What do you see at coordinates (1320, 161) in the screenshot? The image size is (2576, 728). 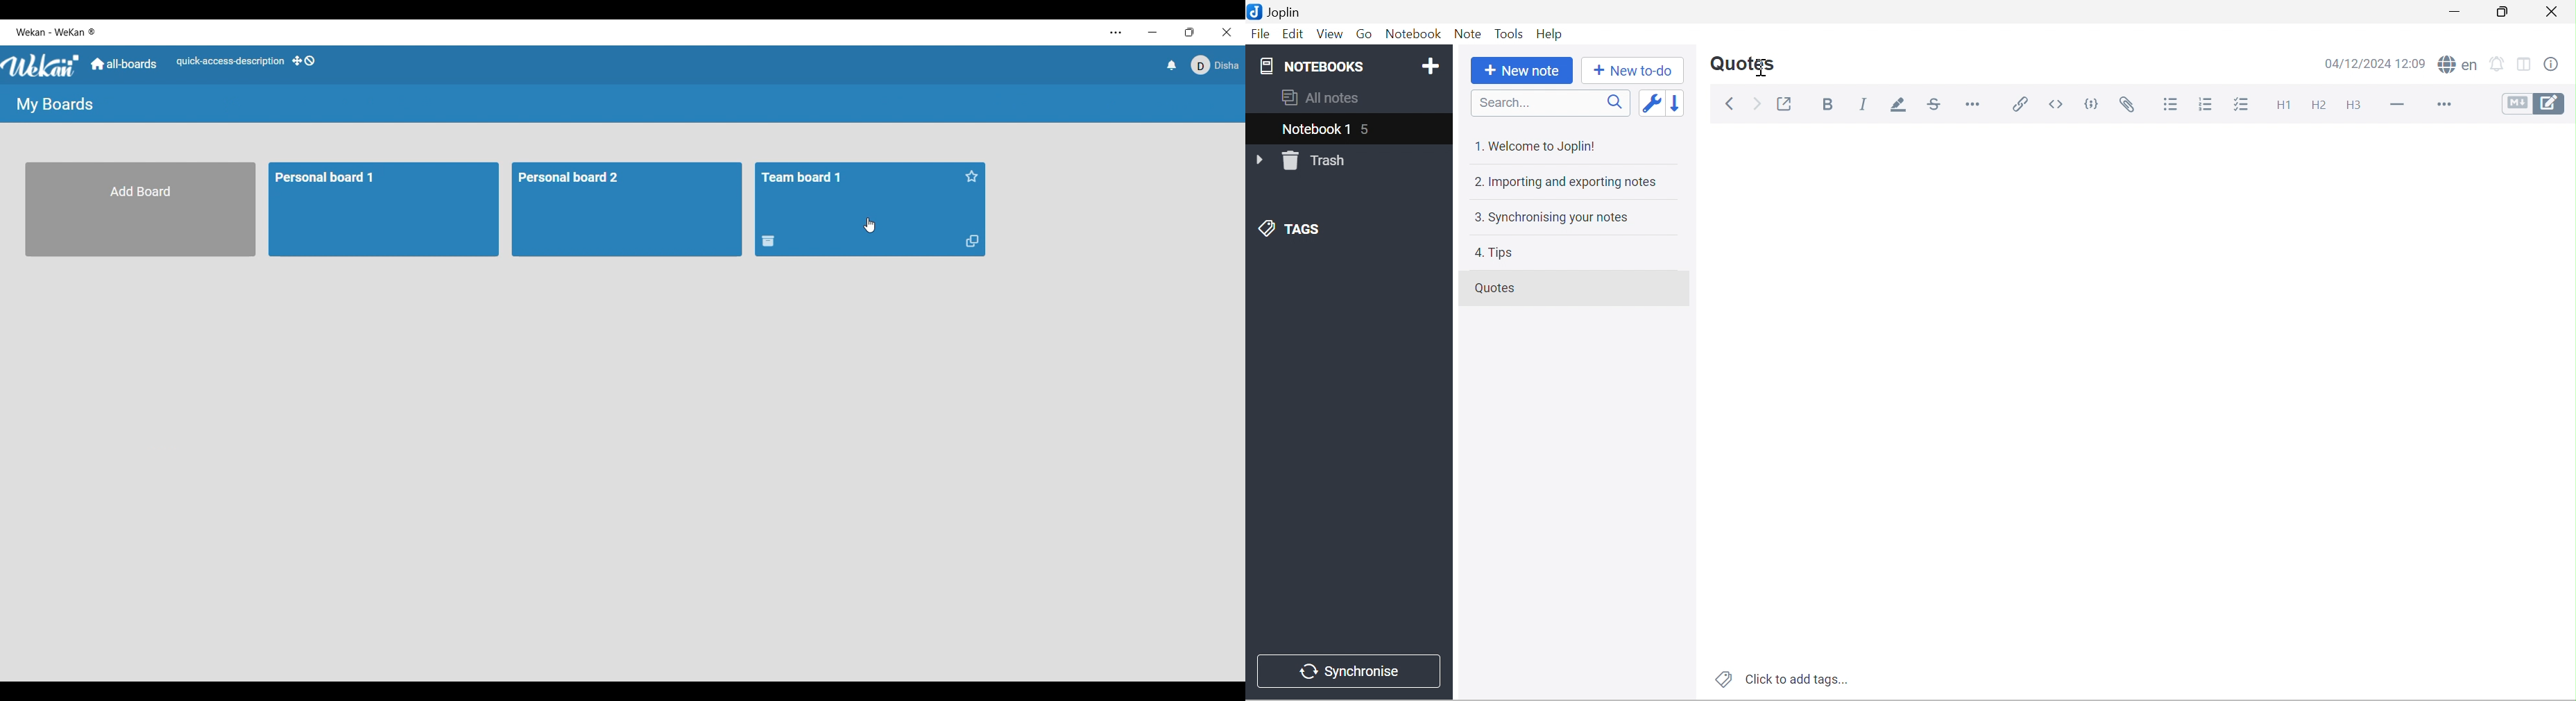 I see `Trash` at bounding box center [1320, 161].